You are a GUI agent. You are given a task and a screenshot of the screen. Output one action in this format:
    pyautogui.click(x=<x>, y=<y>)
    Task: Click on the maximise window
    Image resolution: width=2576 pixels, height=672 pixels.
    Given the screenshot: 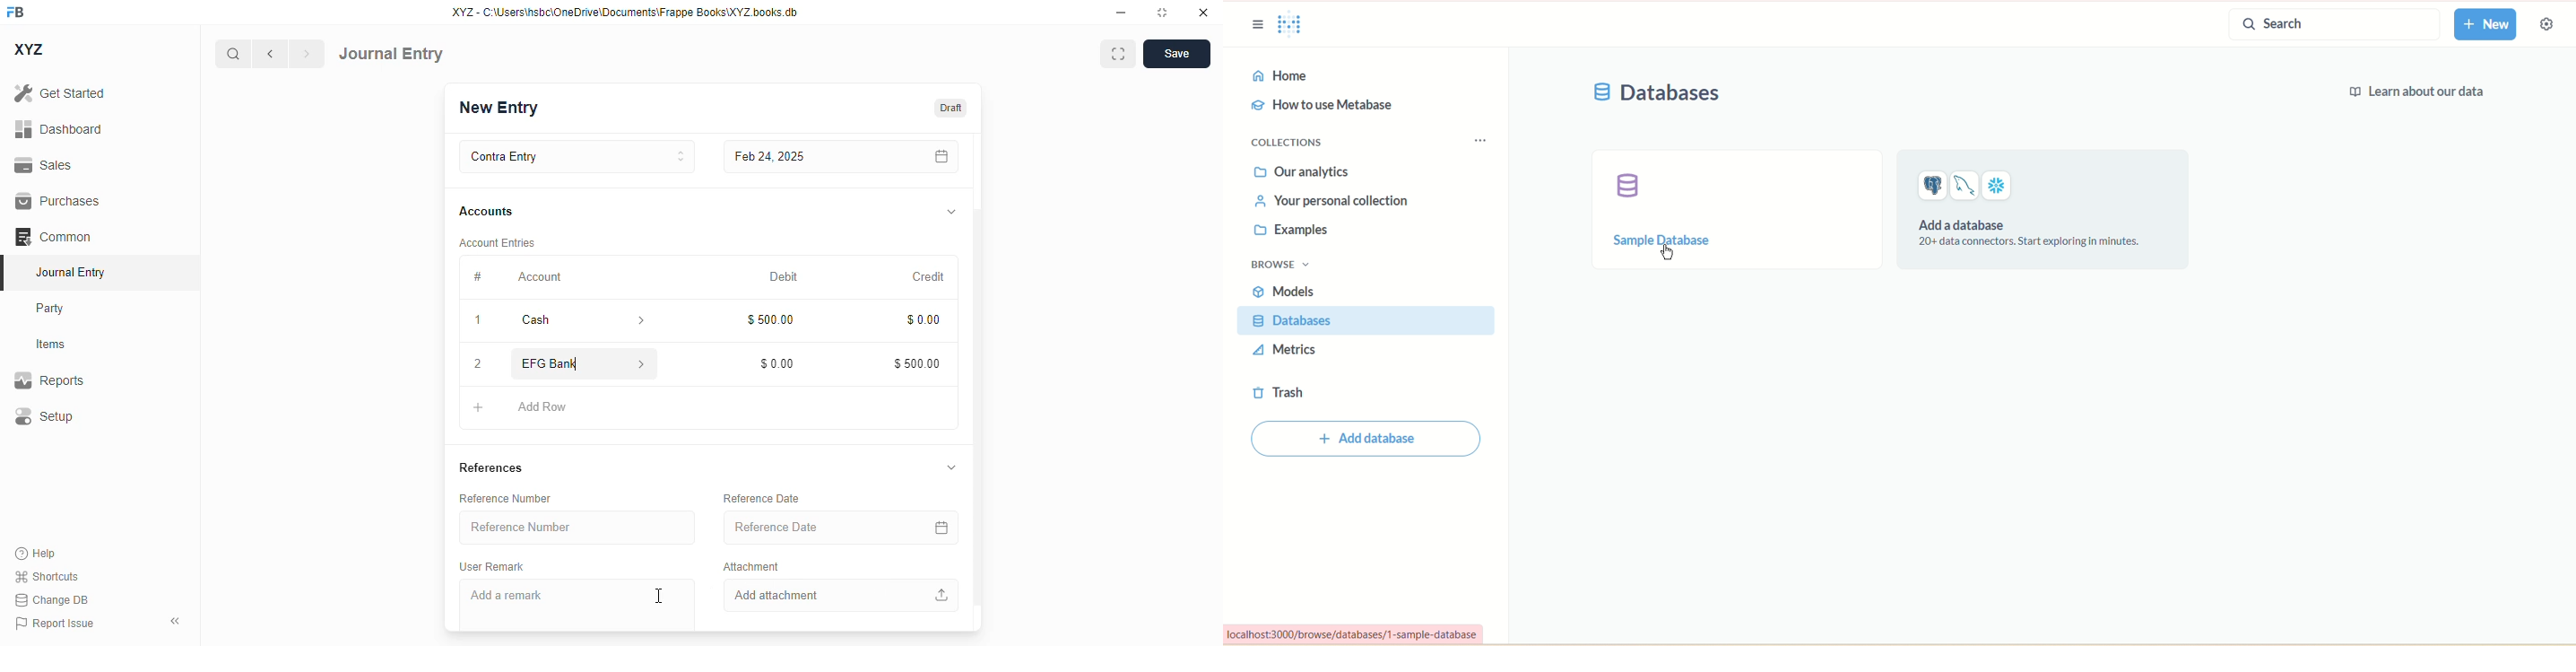 What is the action you would take?
    pyautogui.click(x=1118, y=54)
    